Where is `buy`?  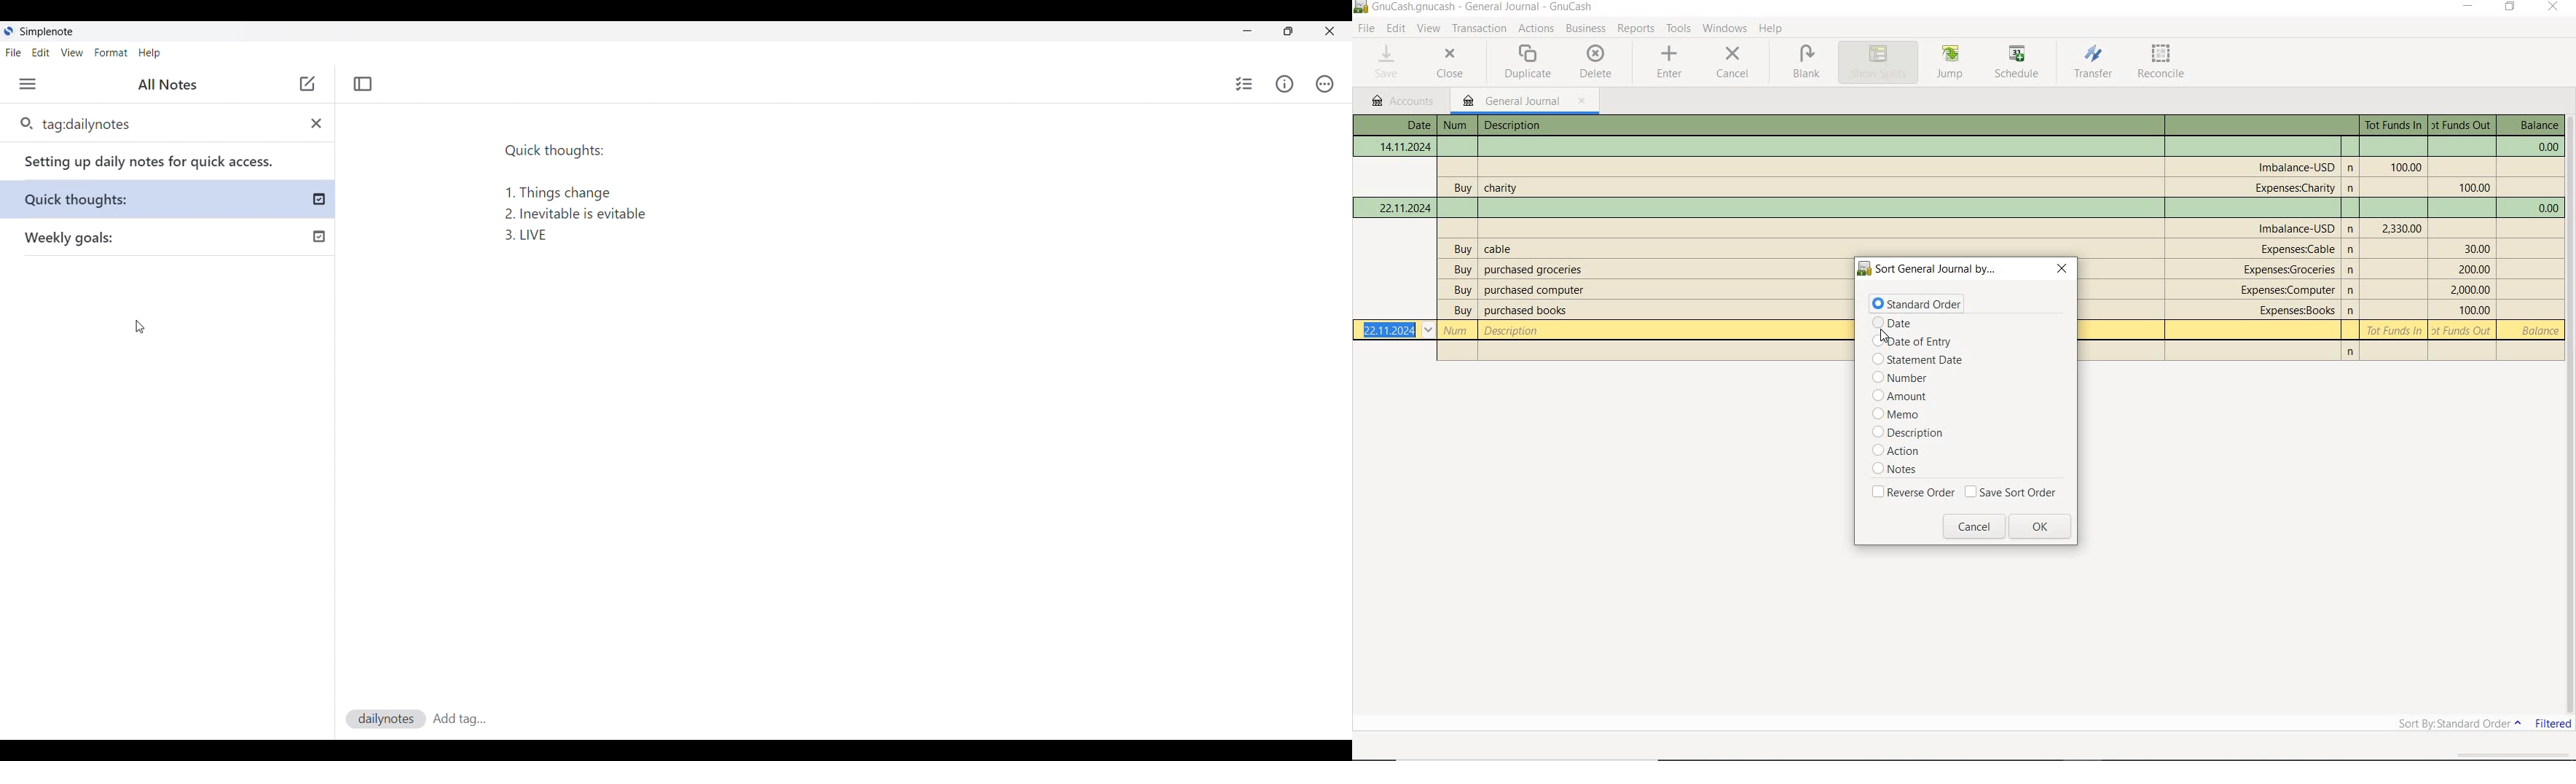
buy is located at coordinates (1461, 188).